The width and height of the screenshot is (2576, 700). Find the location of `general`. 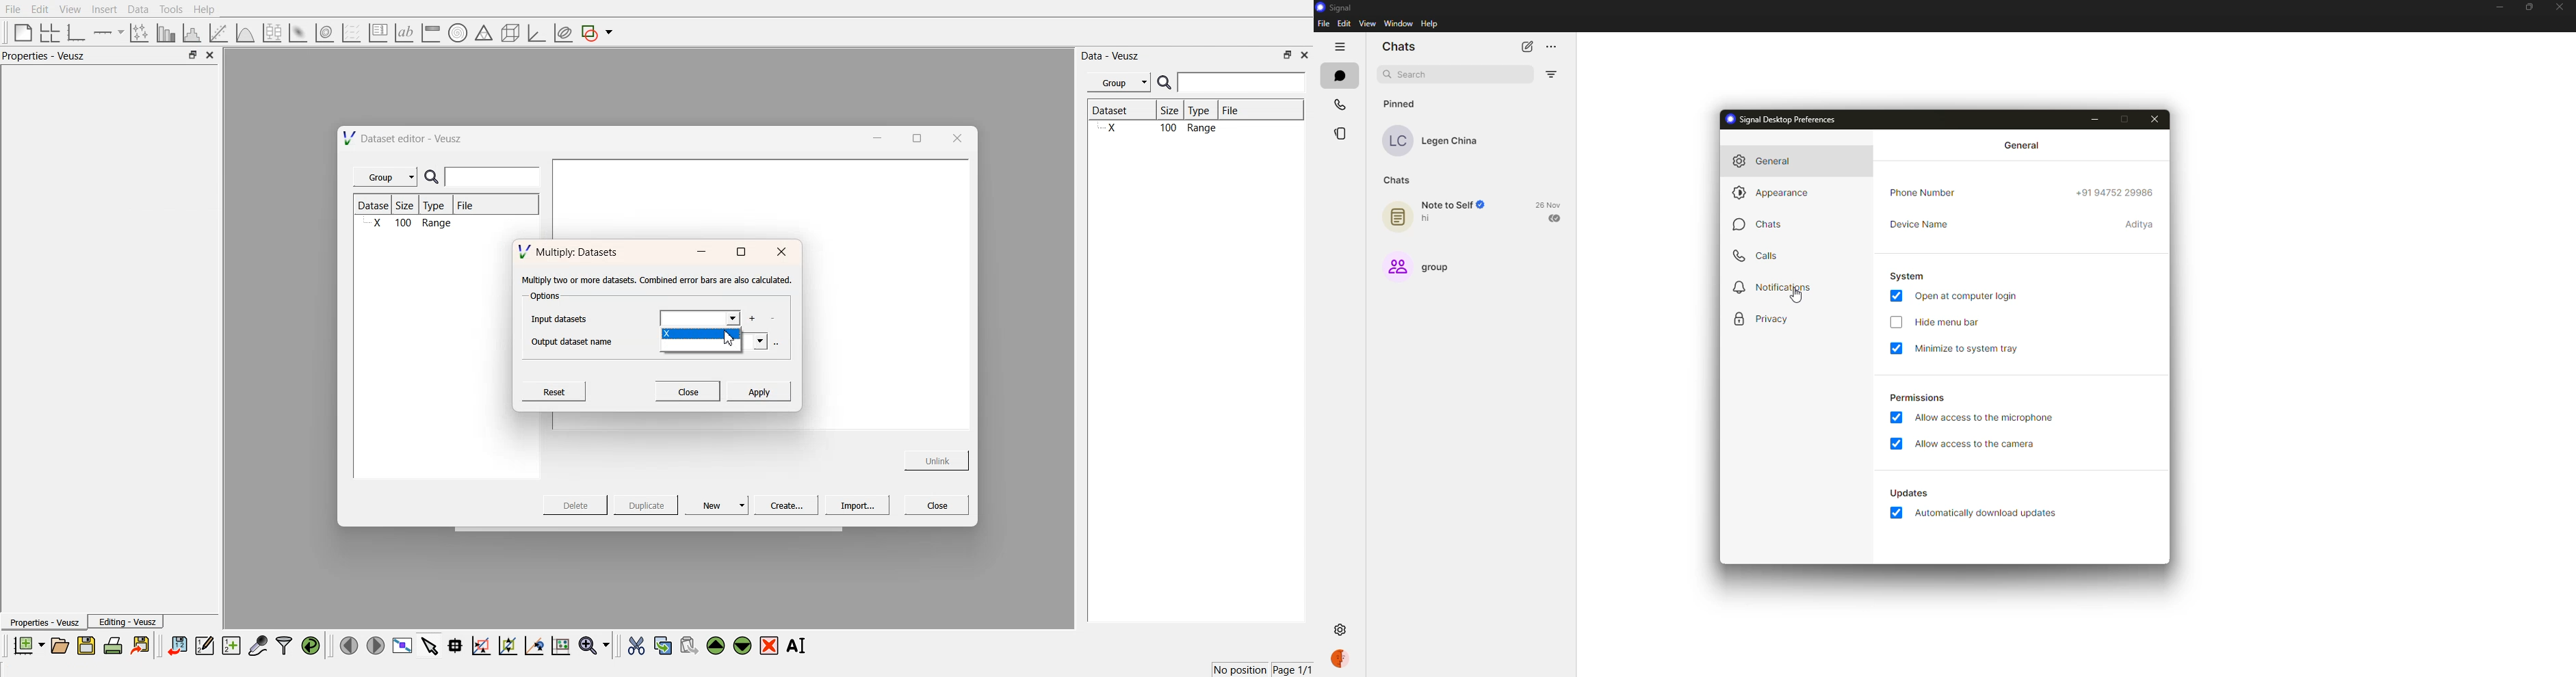

general is located at coordinates (1771, 160).